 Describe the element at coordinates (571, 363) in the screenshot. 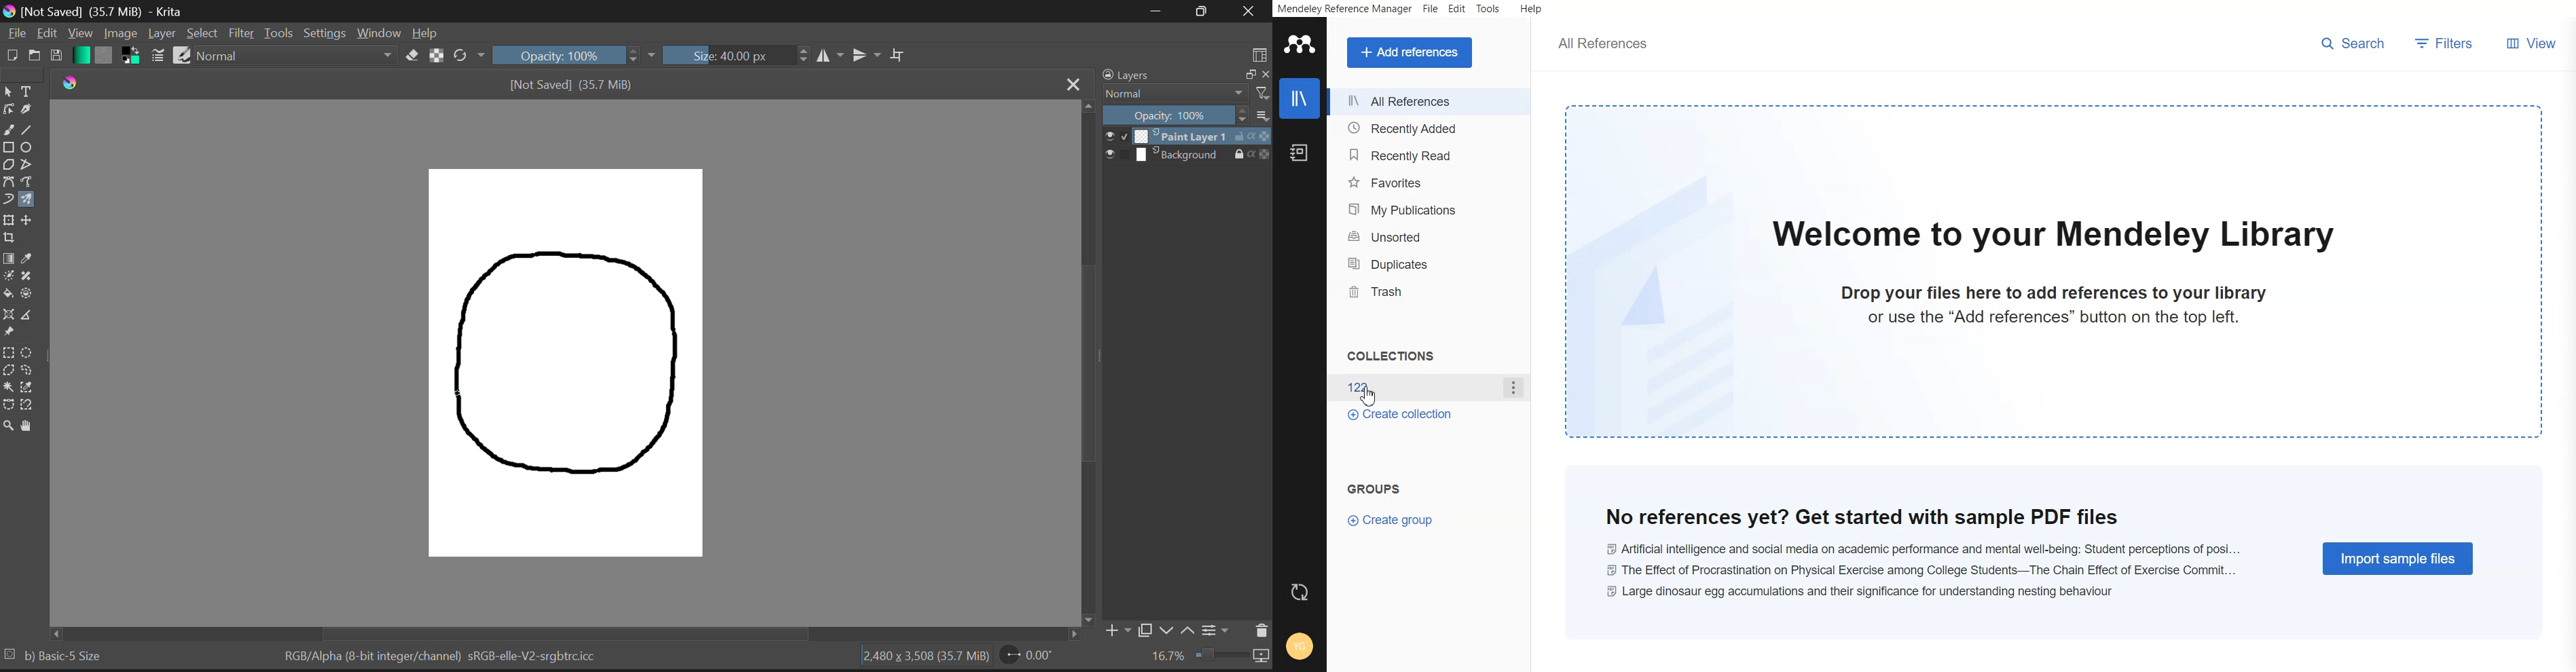

I see `Illustration Generated` at that location.